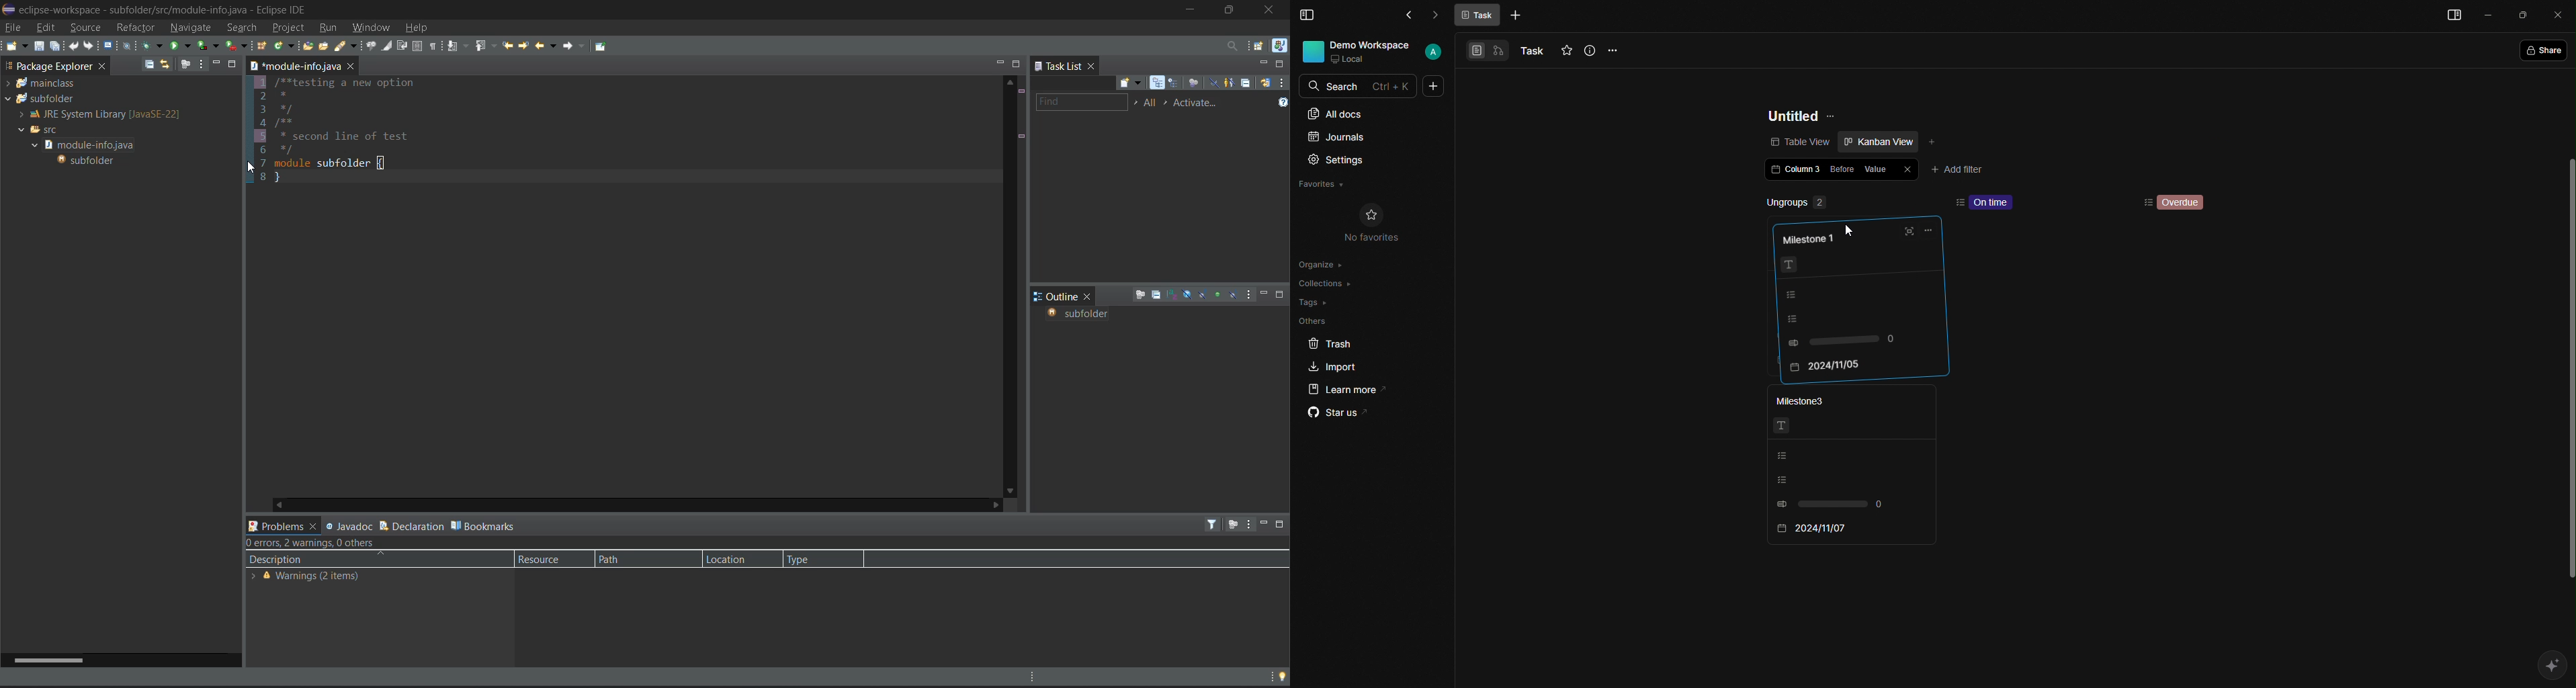  I want to click on Menu bar, so click(2450, 17).